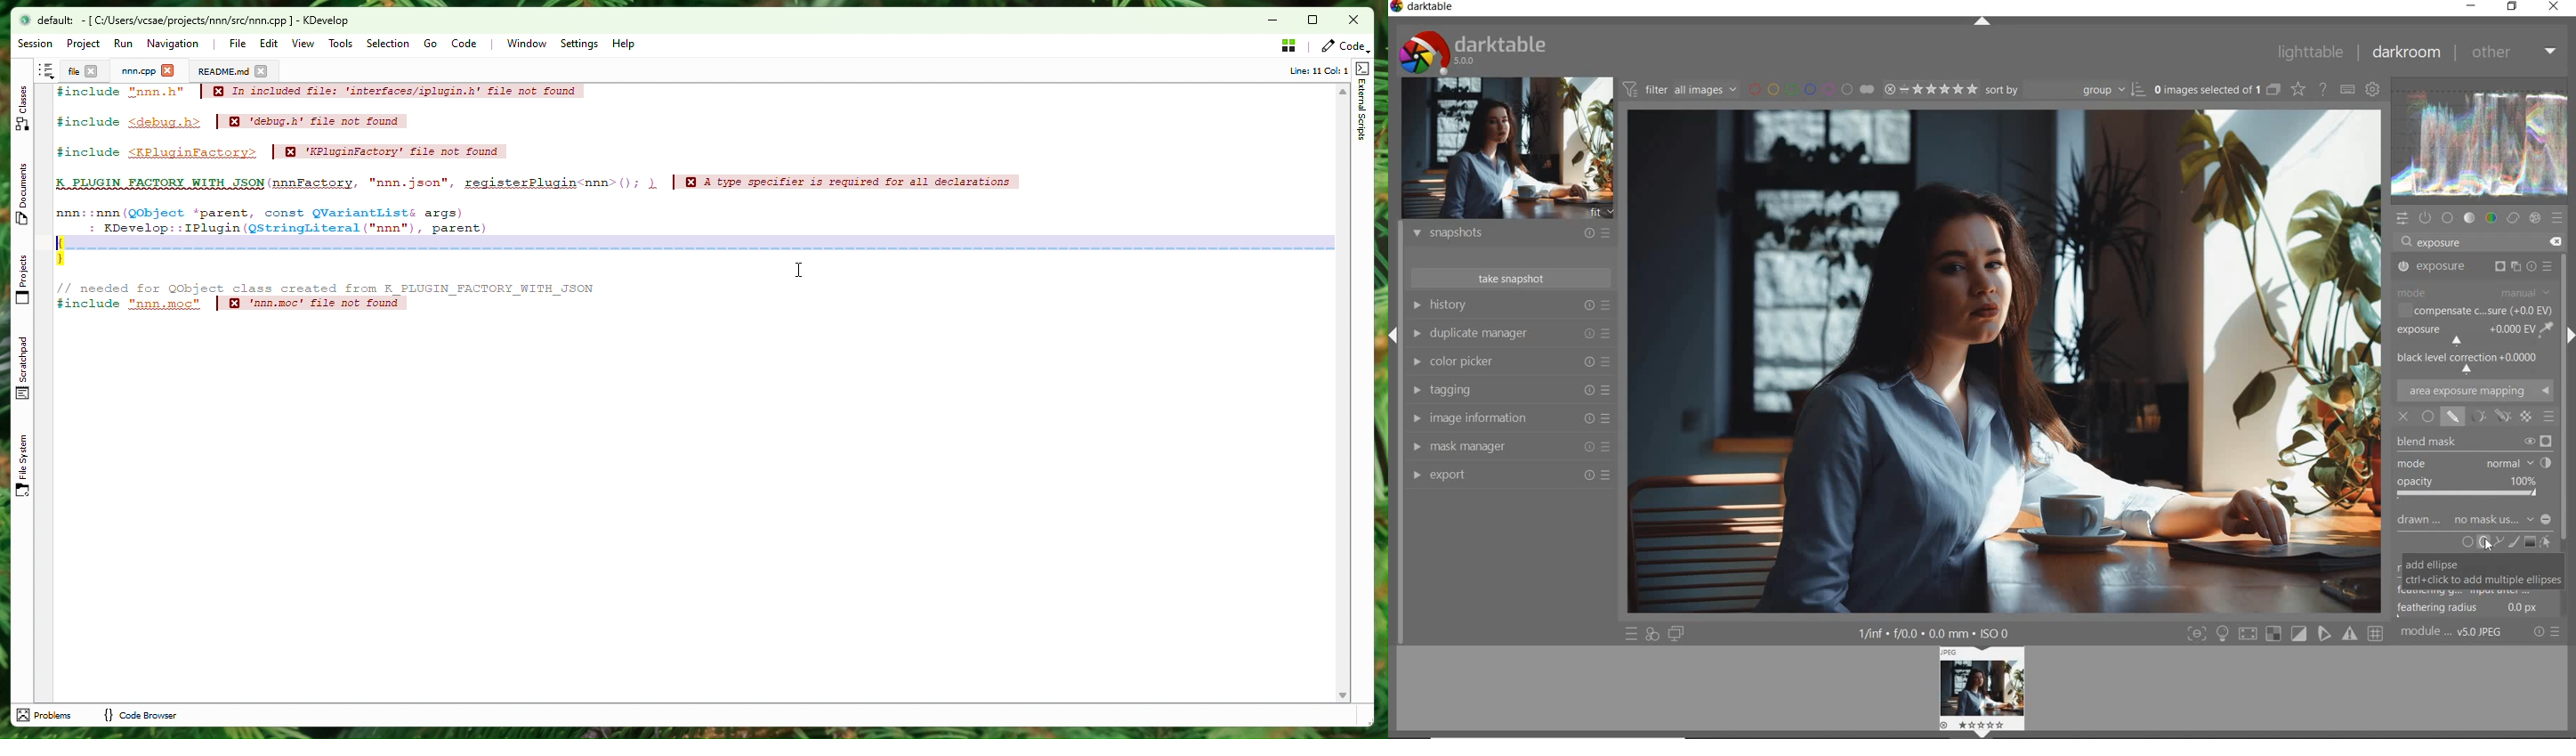 Image resolution: width=2576 pixels, height=756 pixels. I want to click on feathering radius, so click(2468, 608).